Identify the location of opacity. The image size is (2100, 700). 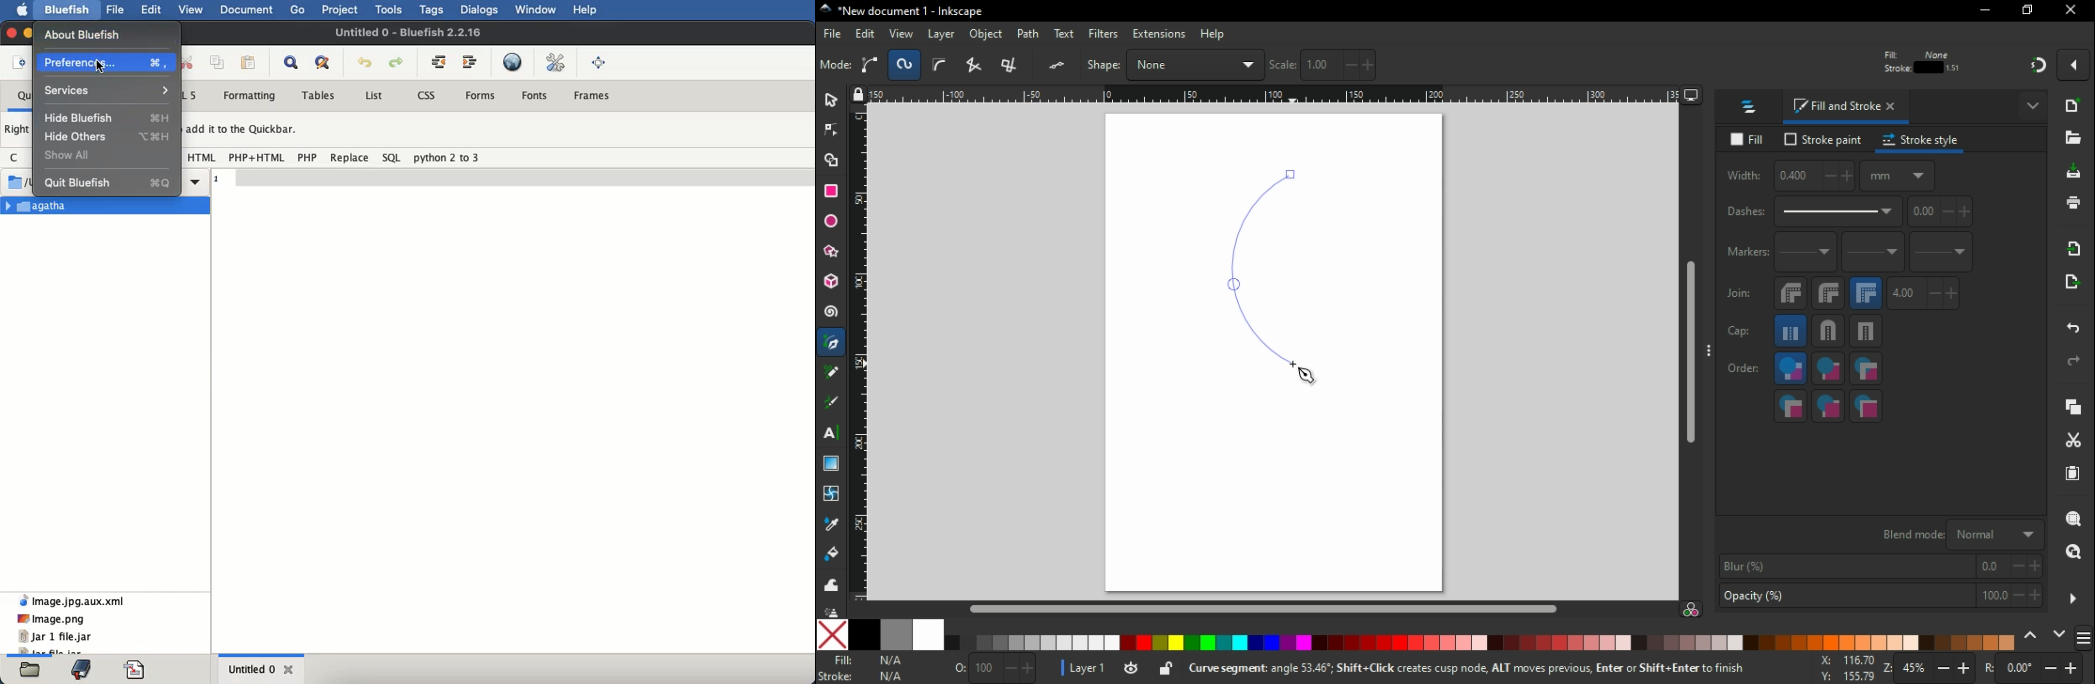
(1879, 596).